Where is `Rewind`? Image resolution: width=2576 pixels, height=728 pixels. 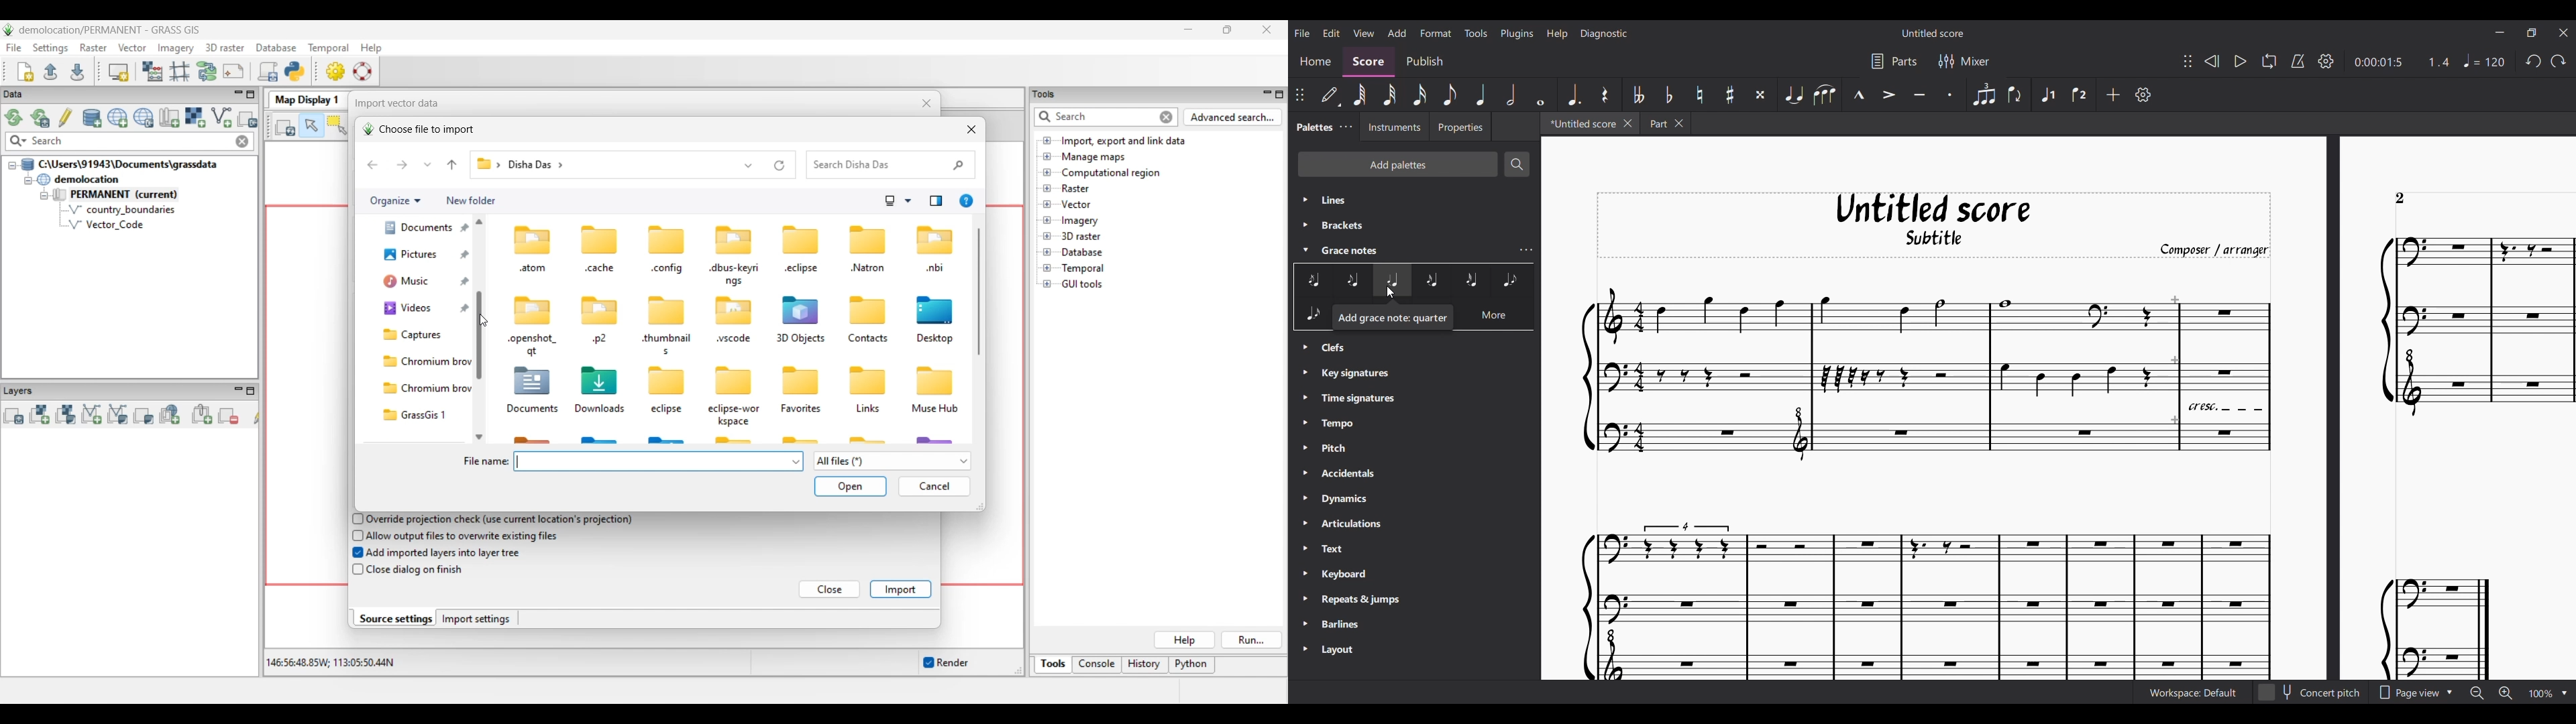 Rewind is located at coordinates (2210, 60).